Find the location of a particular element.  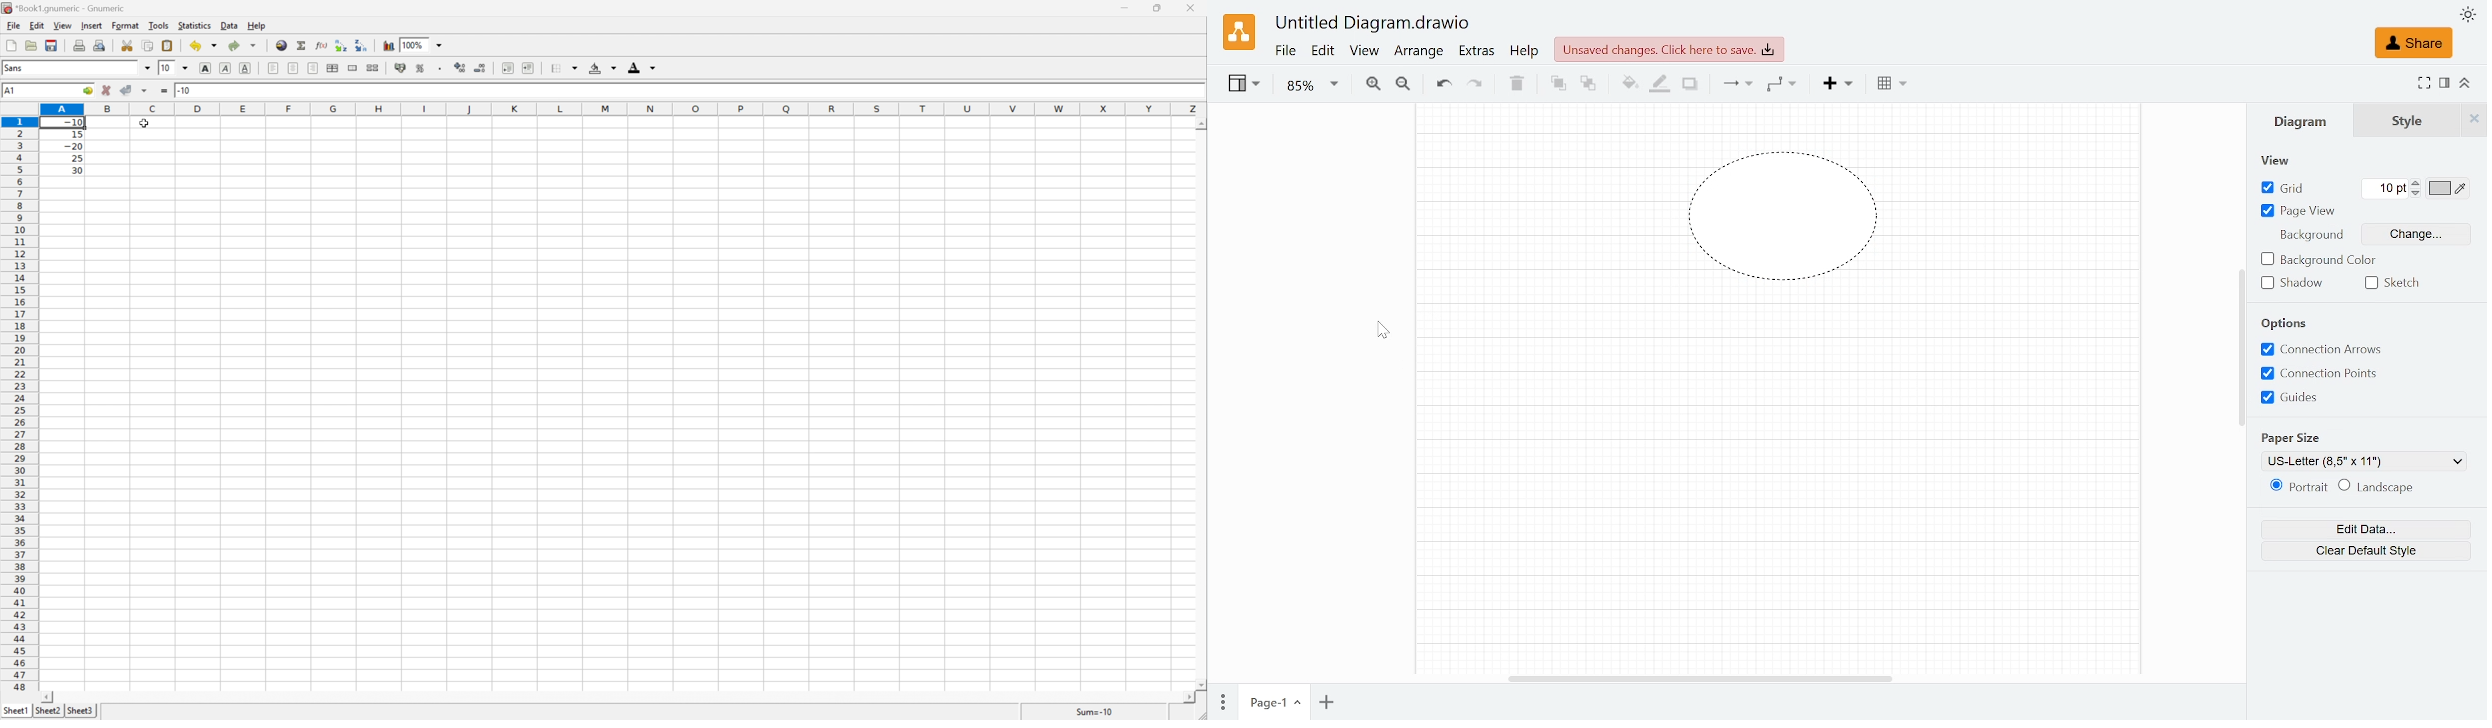

Potrait is located at coordinates (2297, 486).